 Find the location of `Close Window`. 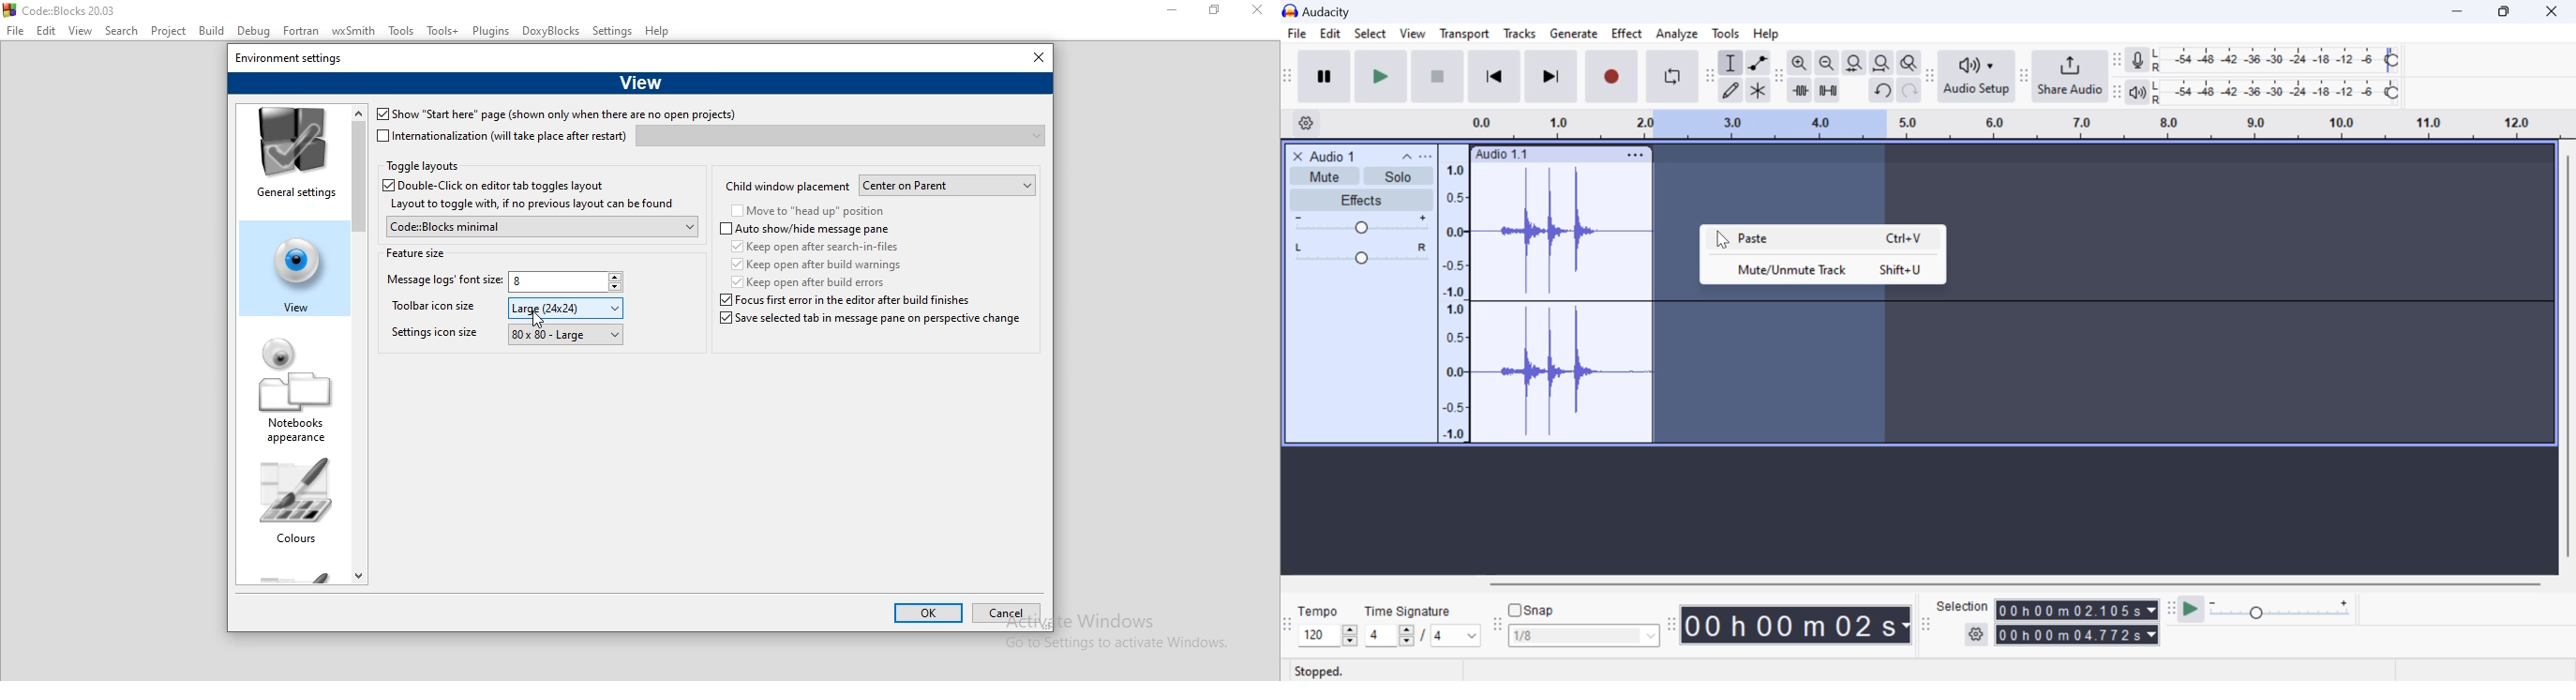

Close Window is located at coordinates (2556, 9).